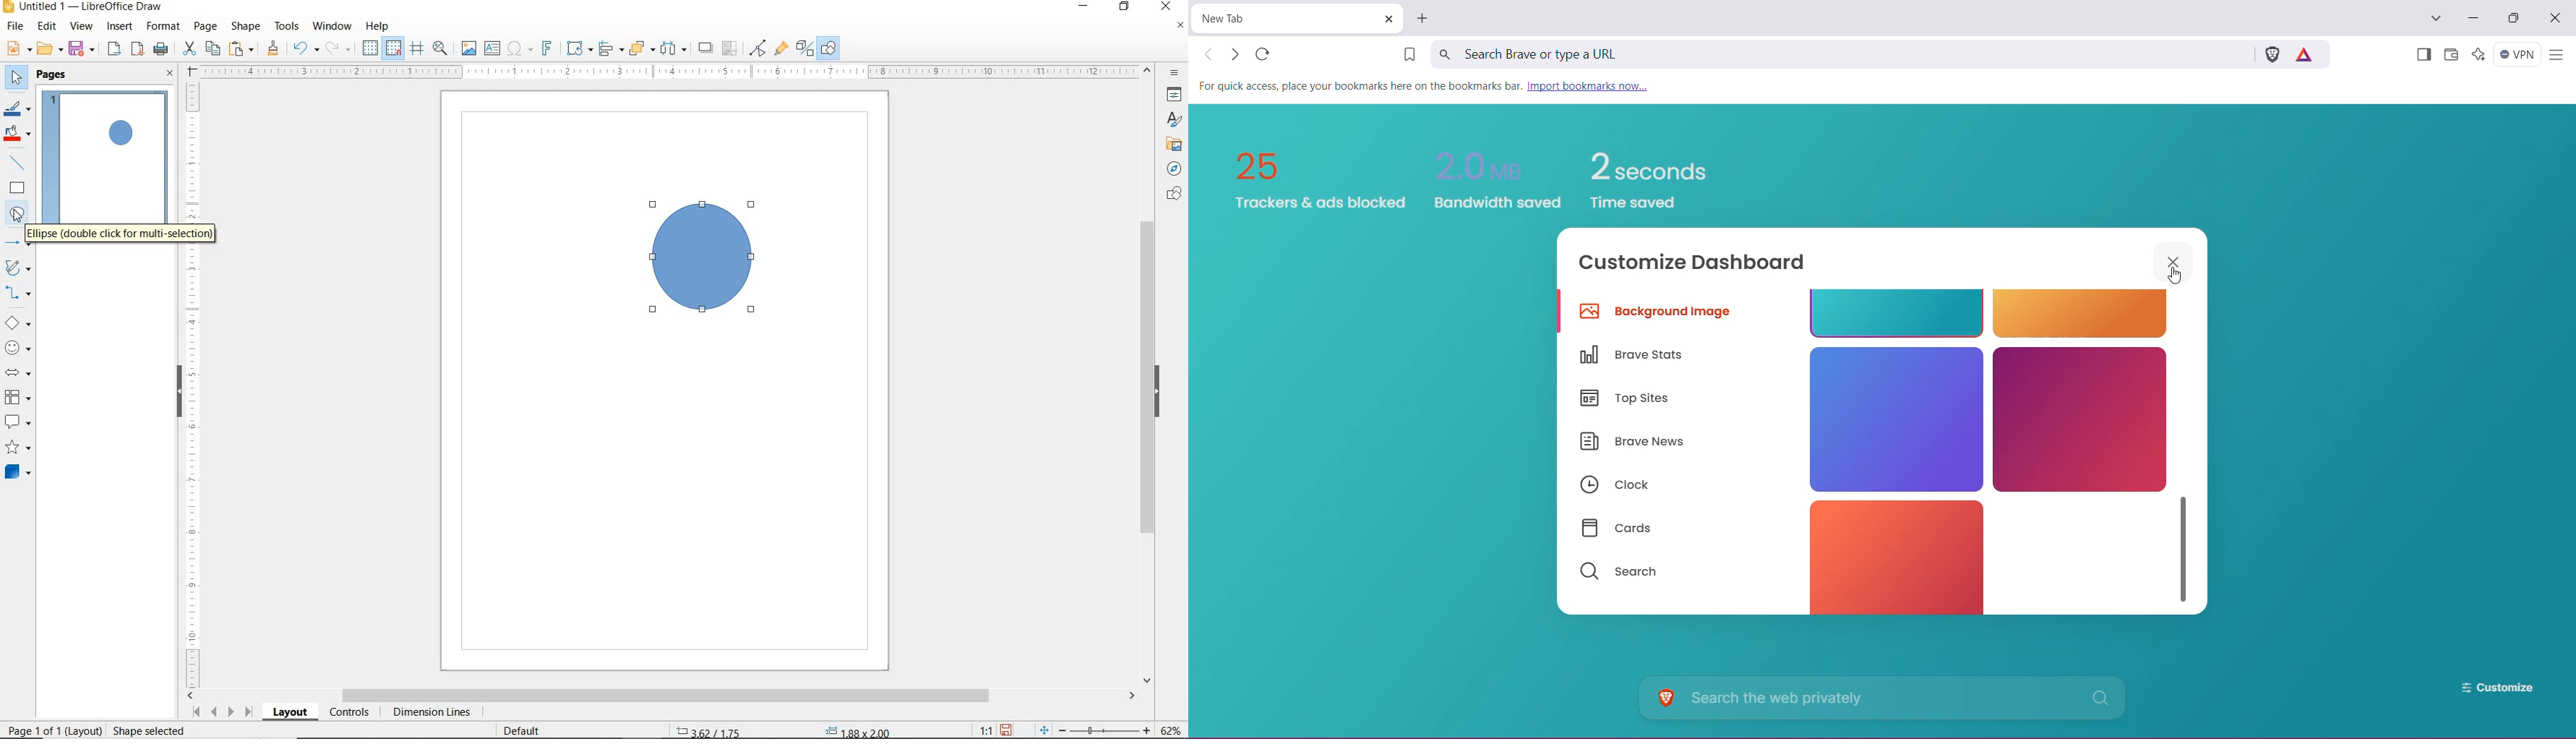 Image resolution: width=2576 pixels, height=756 pixels. What do you see at coordinates (243, 49) in the screenshot?
I see `PASTE` at bounding box center [243, 49].